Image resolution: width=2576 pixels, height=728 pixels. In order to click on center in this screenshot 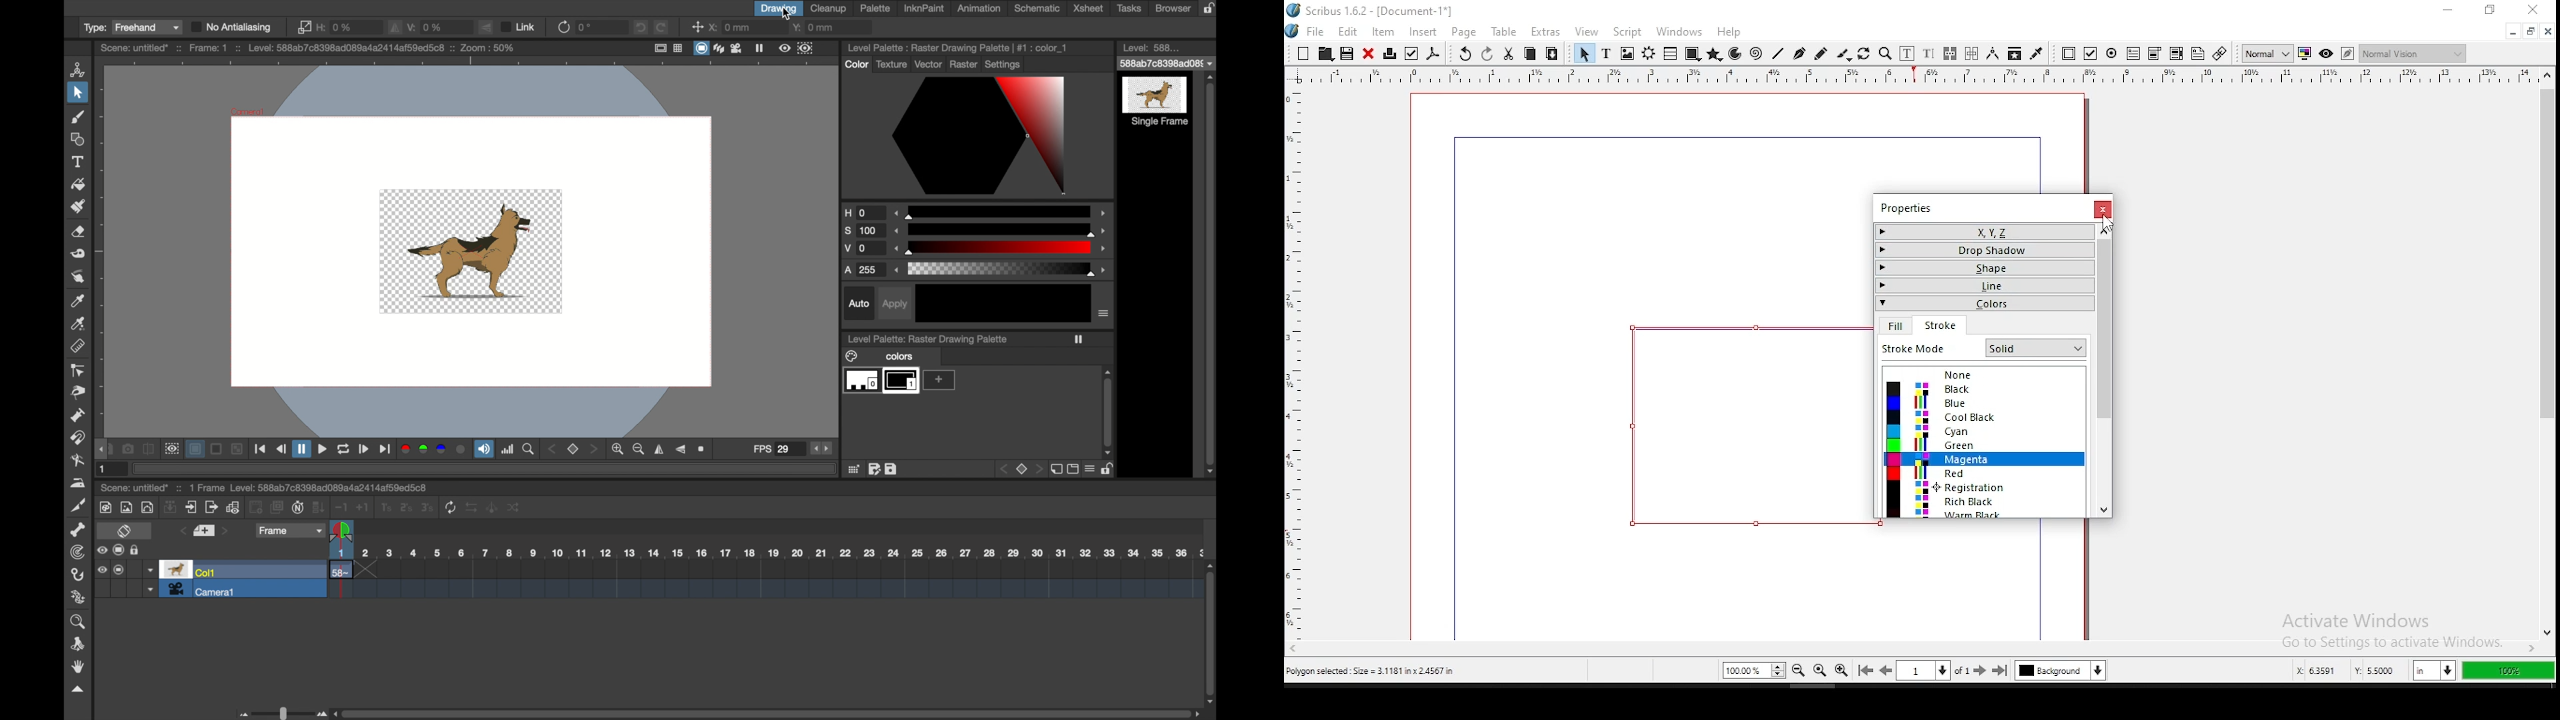, I will do `click(695, 27)`.